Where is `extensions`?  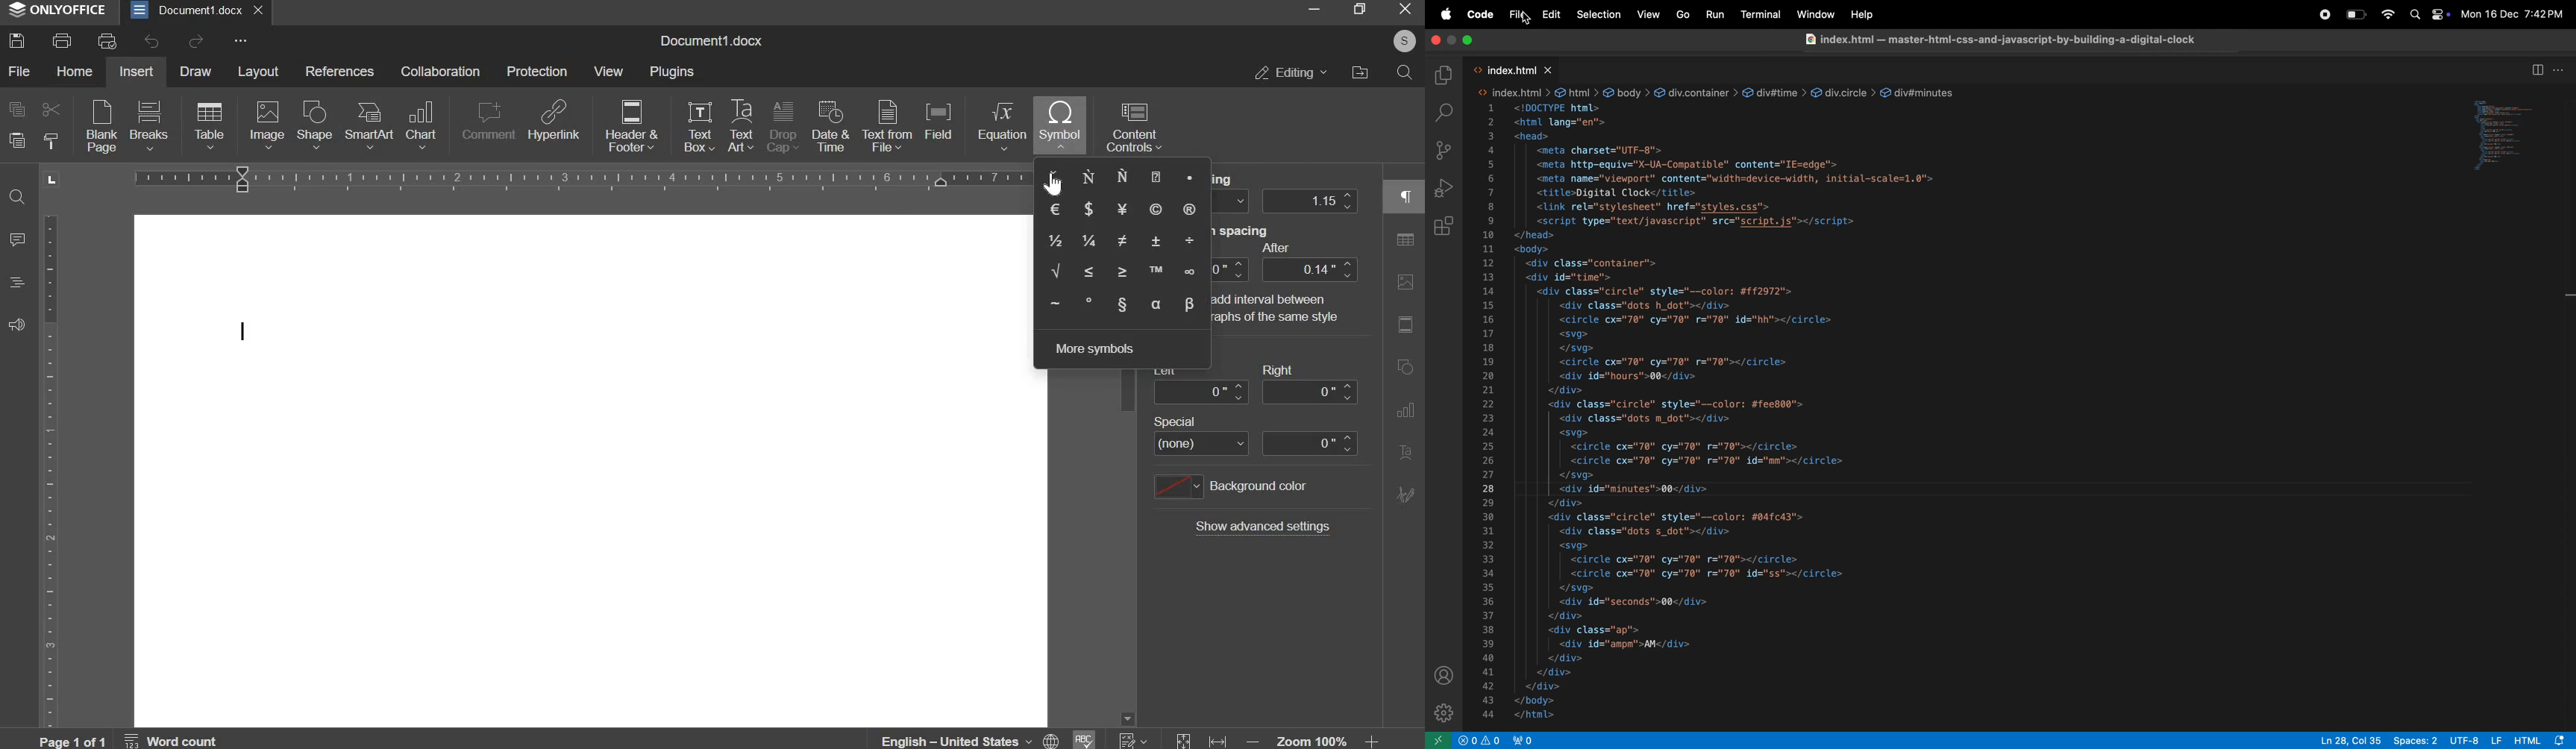
extensions is located at coordinates (1444, 226).